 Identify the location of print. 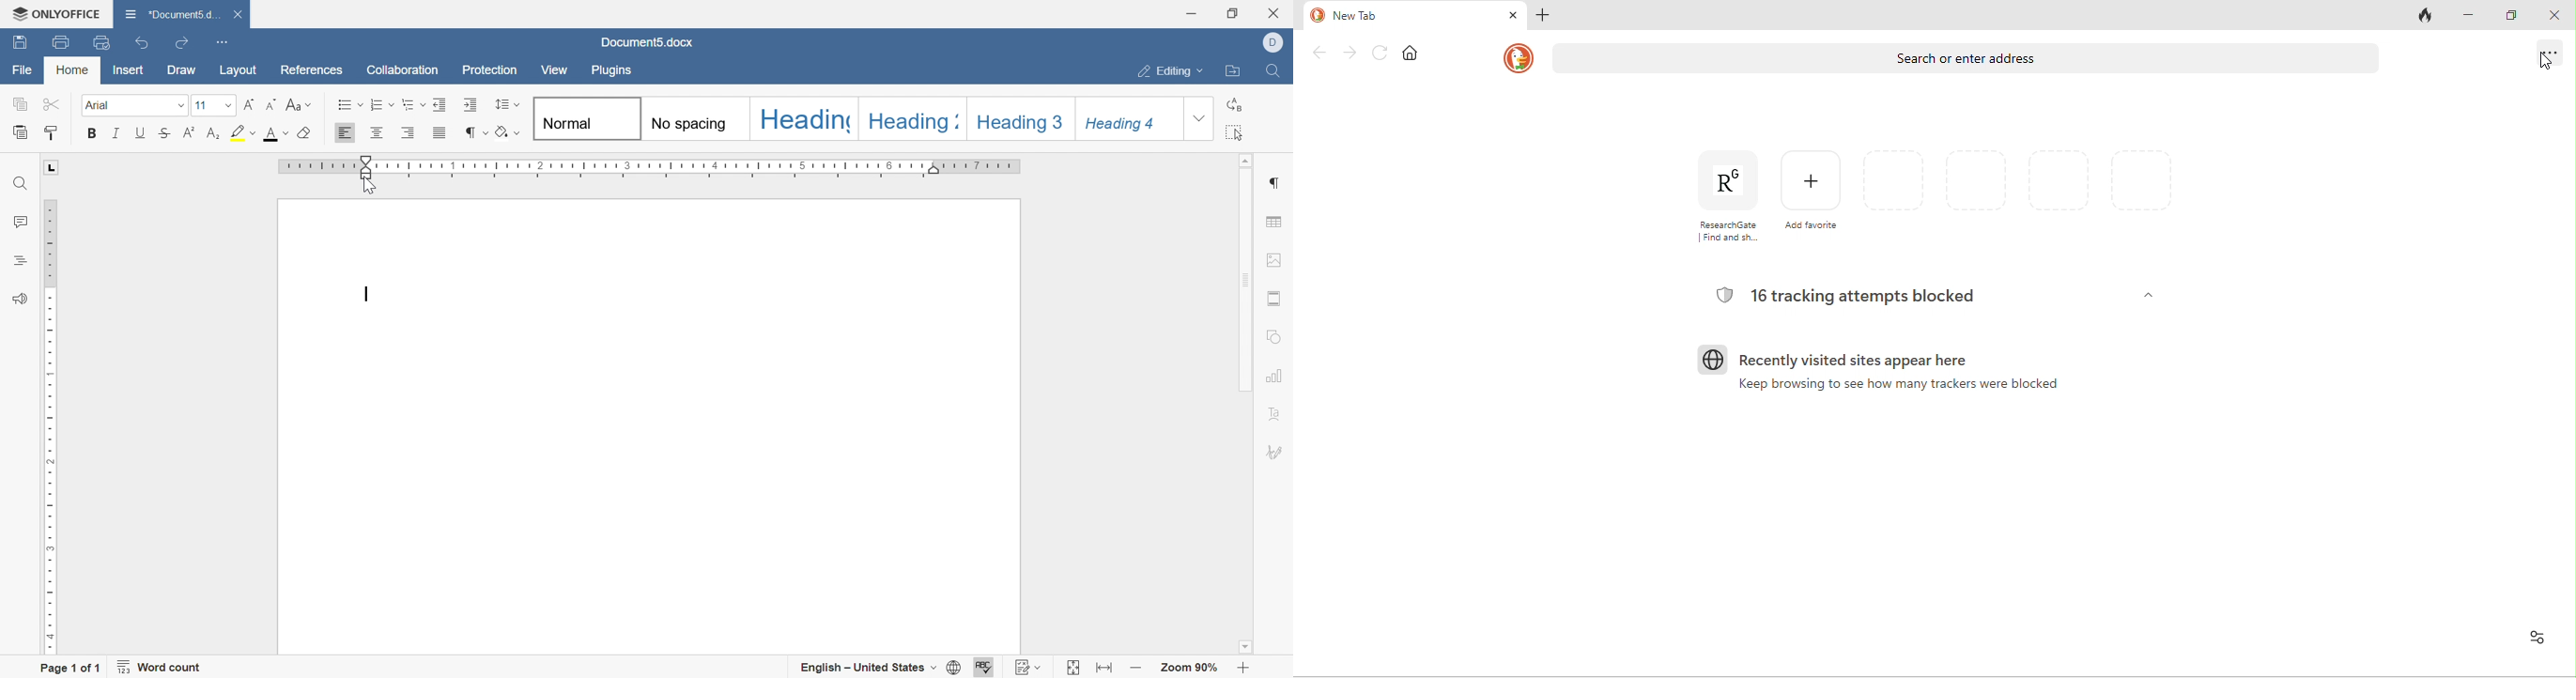
(63, 42).